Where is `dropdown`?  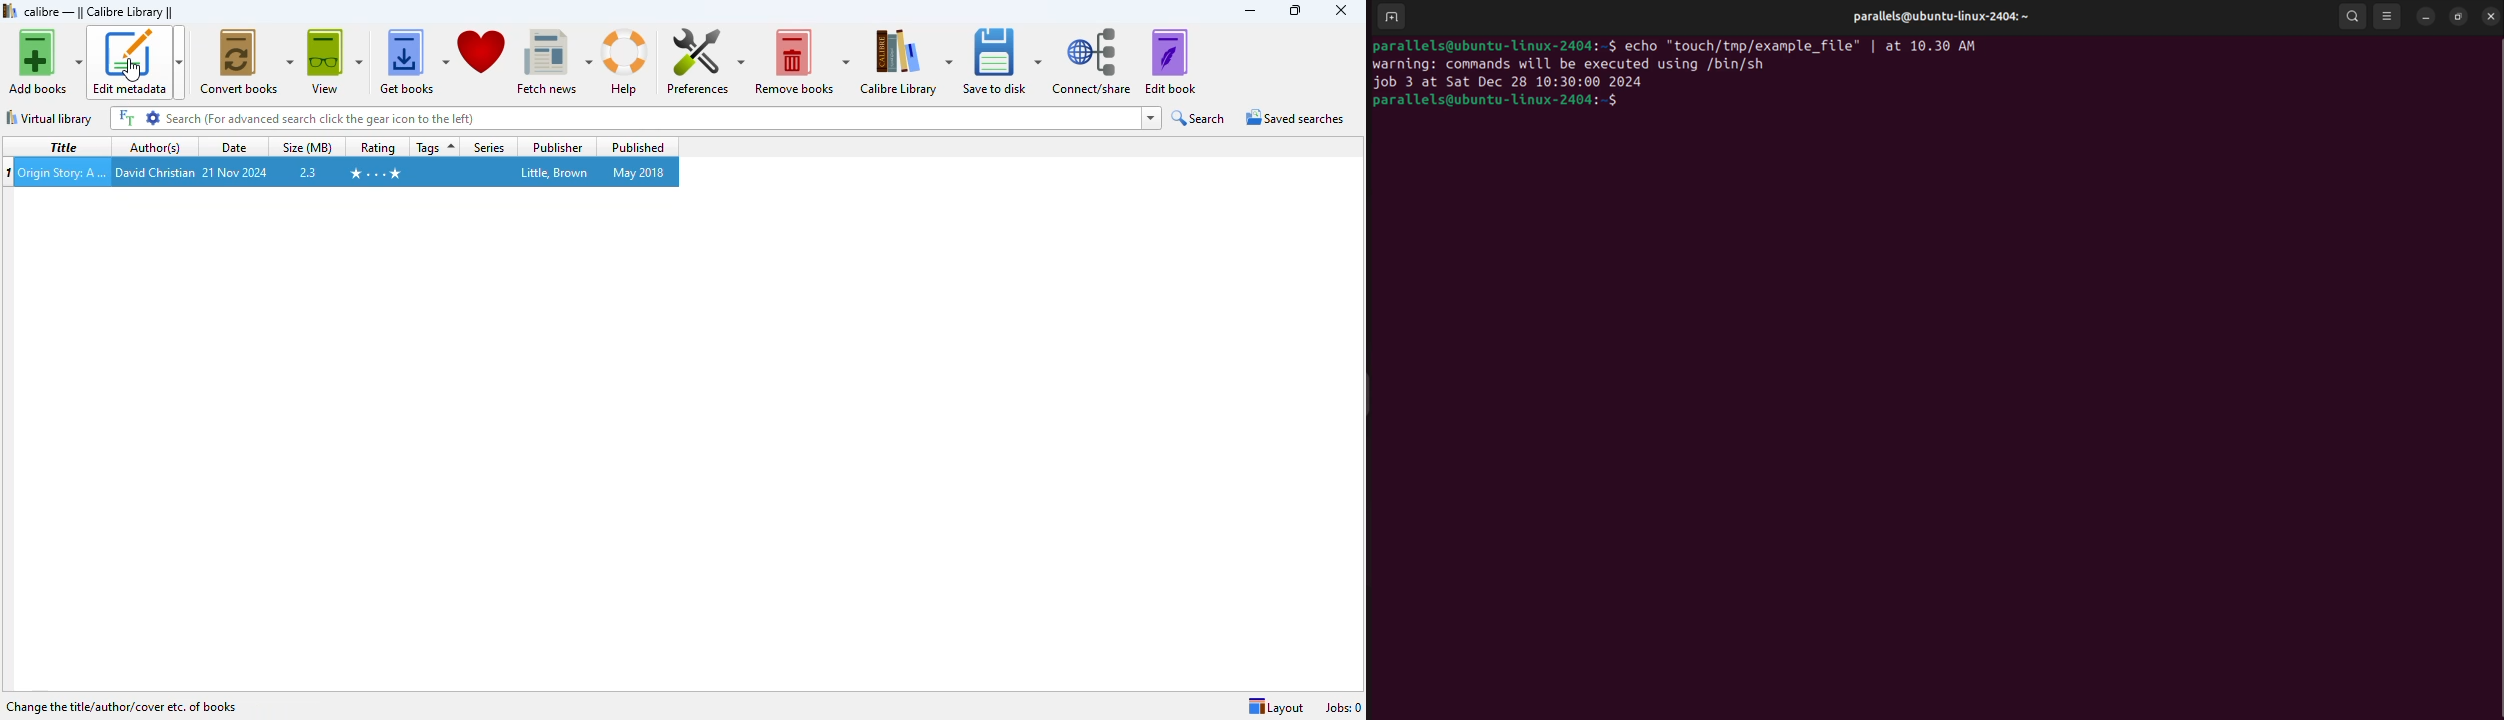 dropdown is located at coordinates (1152, 118).